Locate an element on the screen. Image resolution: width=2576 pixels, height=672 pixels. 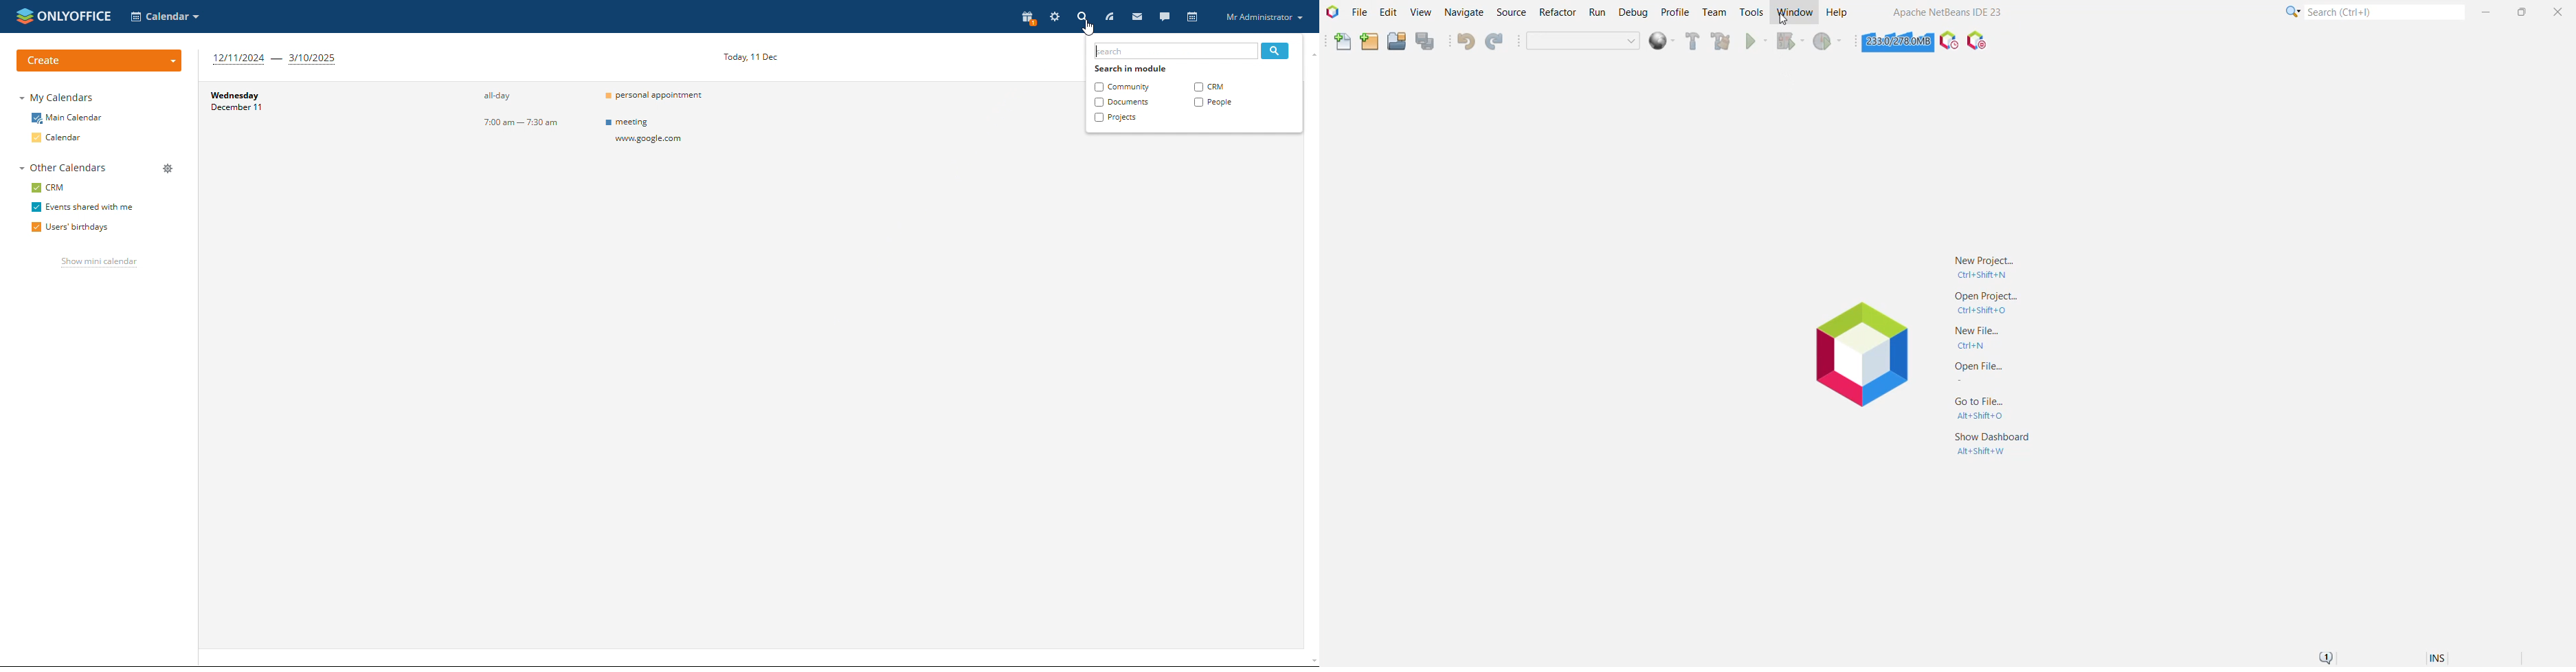
people is located at coordinates (1212, 102).